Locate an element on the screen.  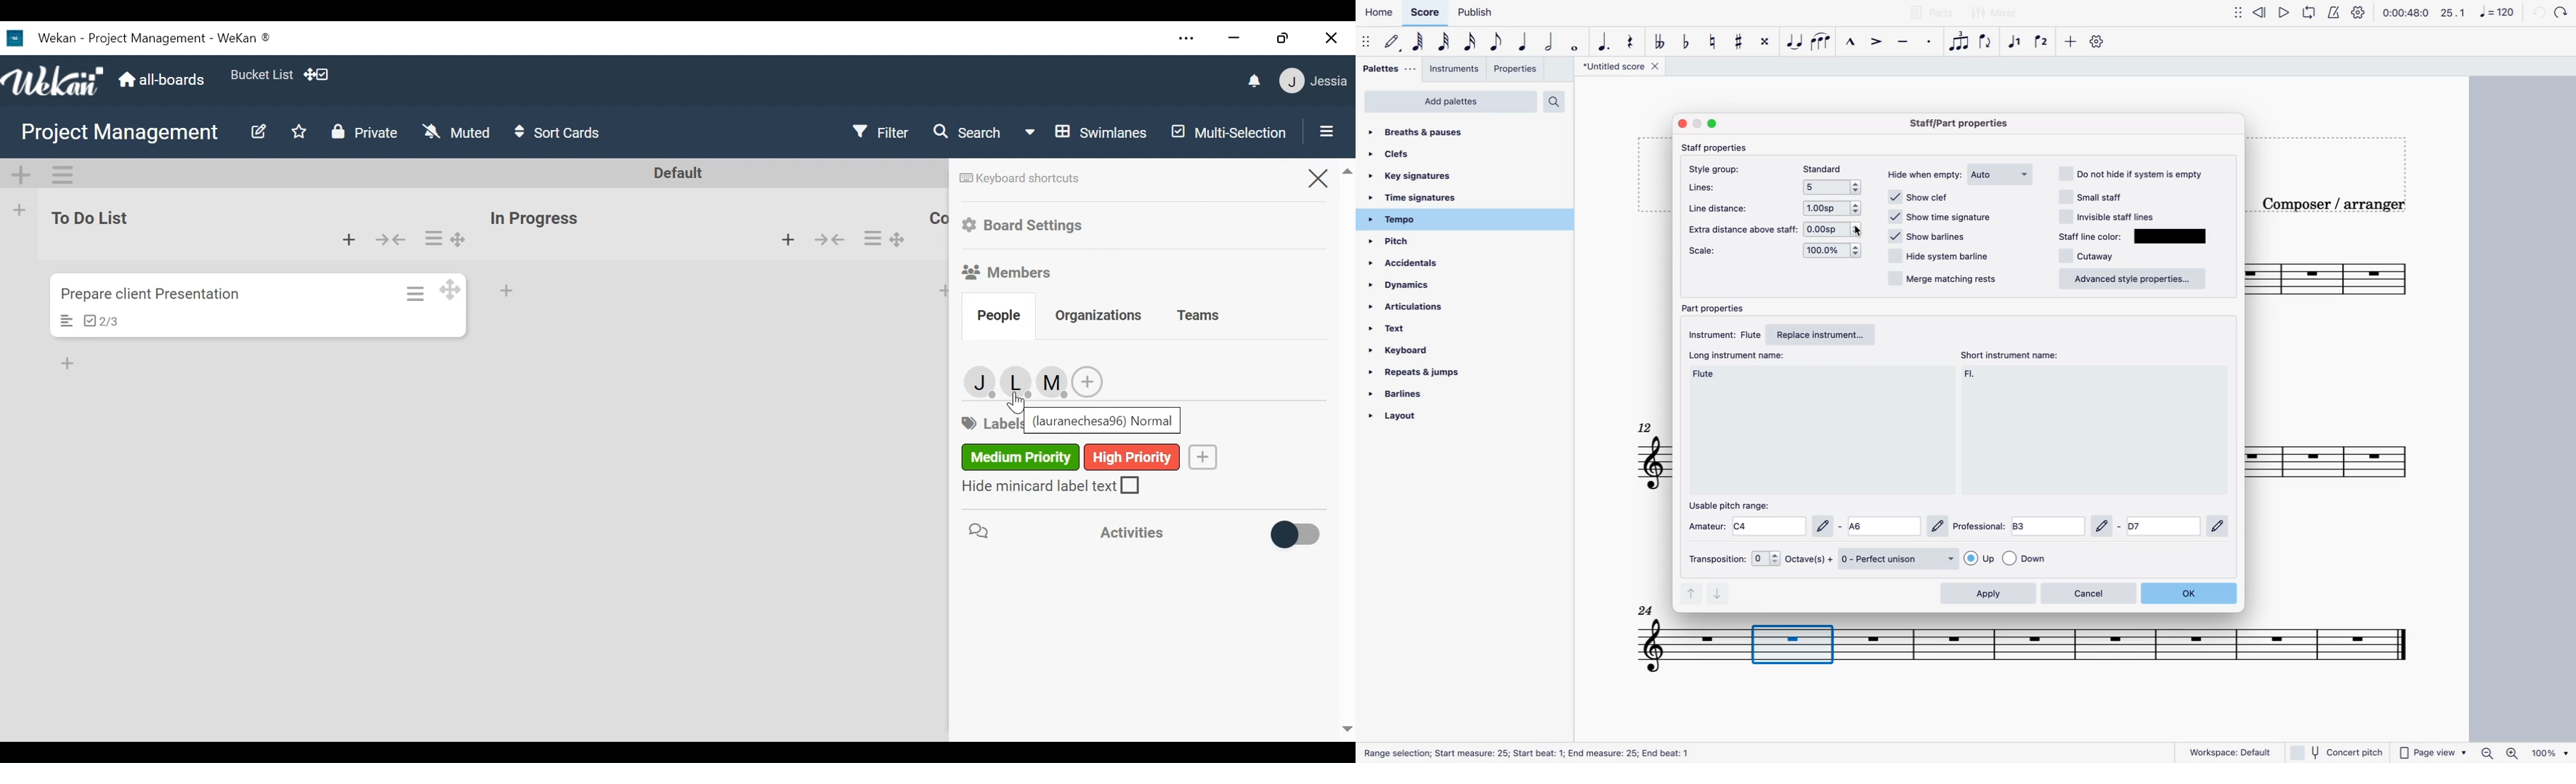
keyboard is located at coordinates (1409, 350).